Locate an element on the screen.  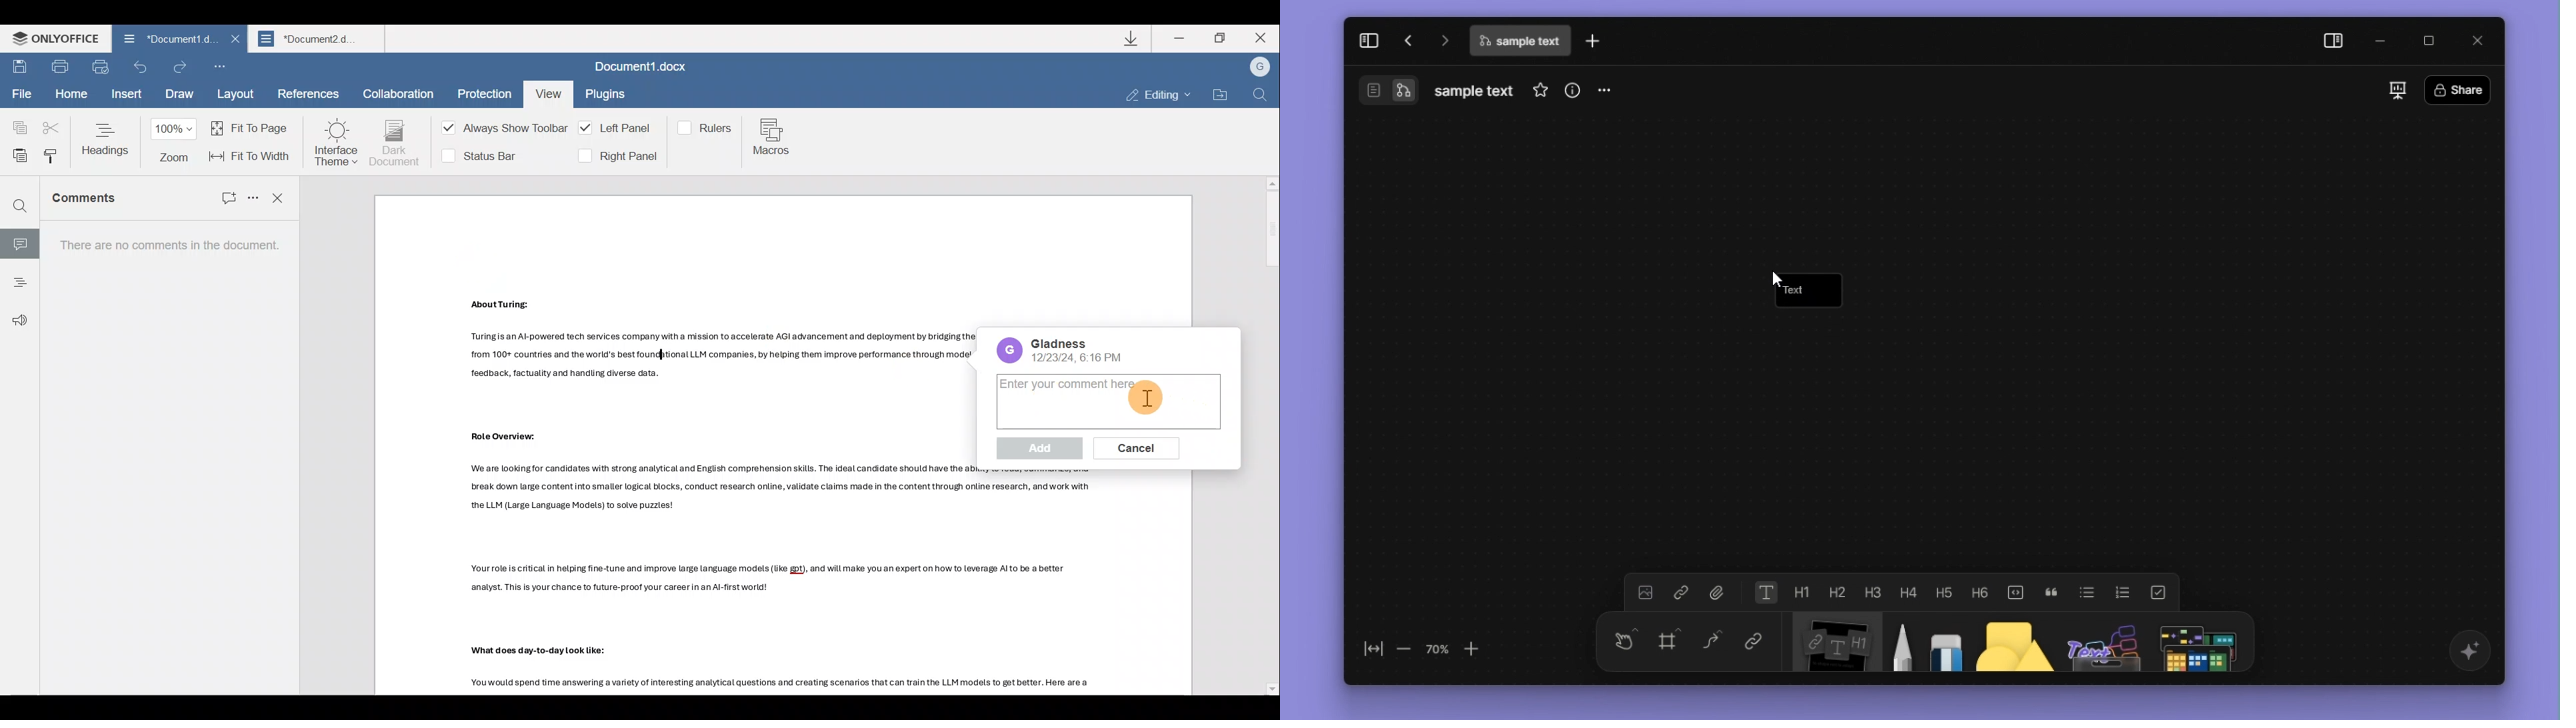
bulleted list is located at coordinates (2088, 591).